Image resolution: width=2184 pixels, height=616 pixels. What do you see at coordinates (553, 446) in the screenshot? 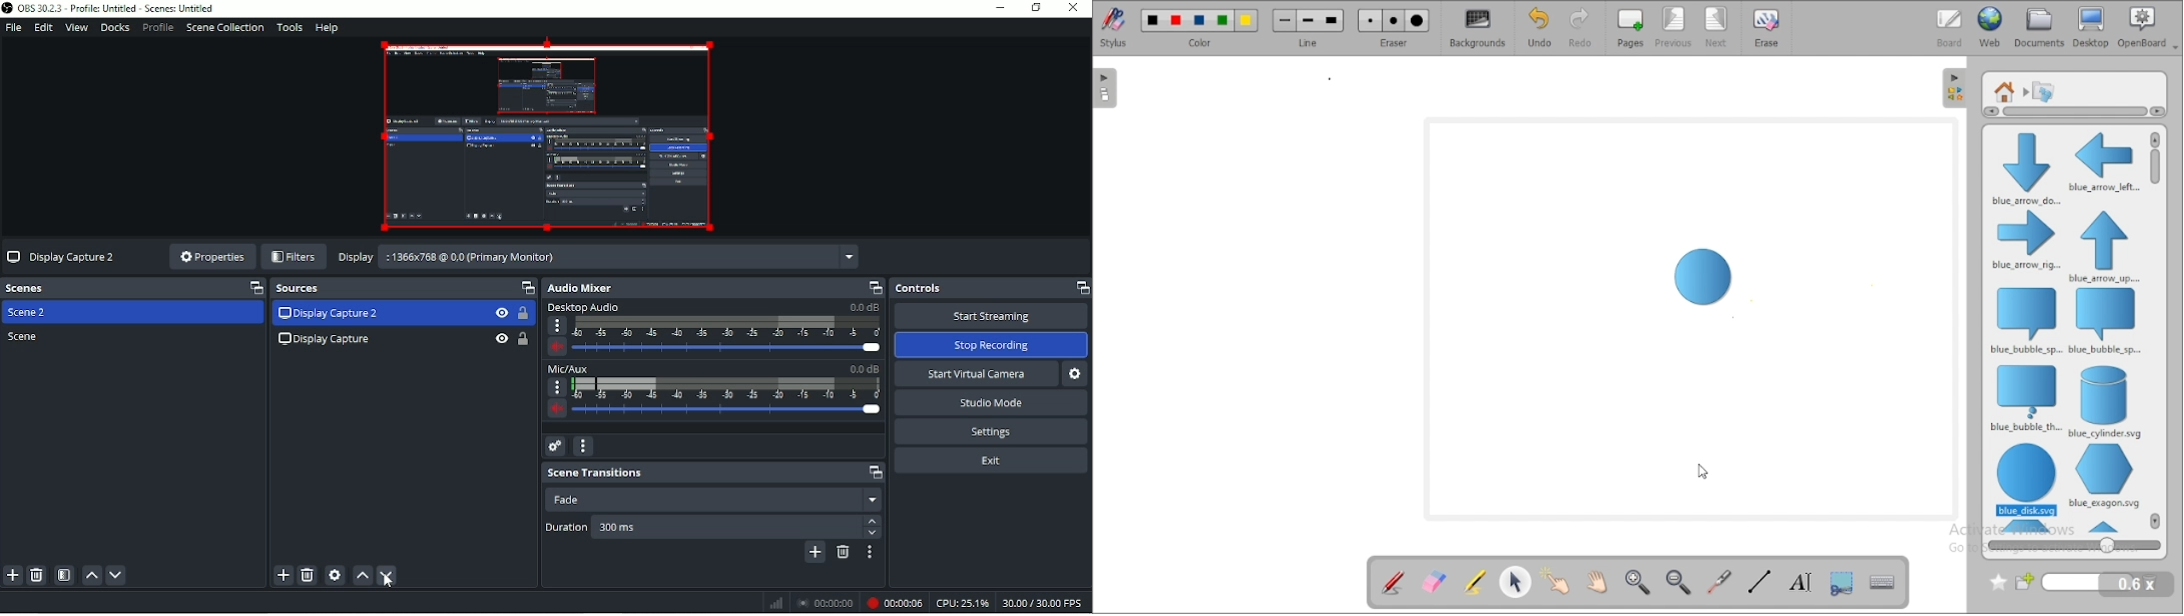
I see `Advanced audio properties` at bounding box center [553, 446].